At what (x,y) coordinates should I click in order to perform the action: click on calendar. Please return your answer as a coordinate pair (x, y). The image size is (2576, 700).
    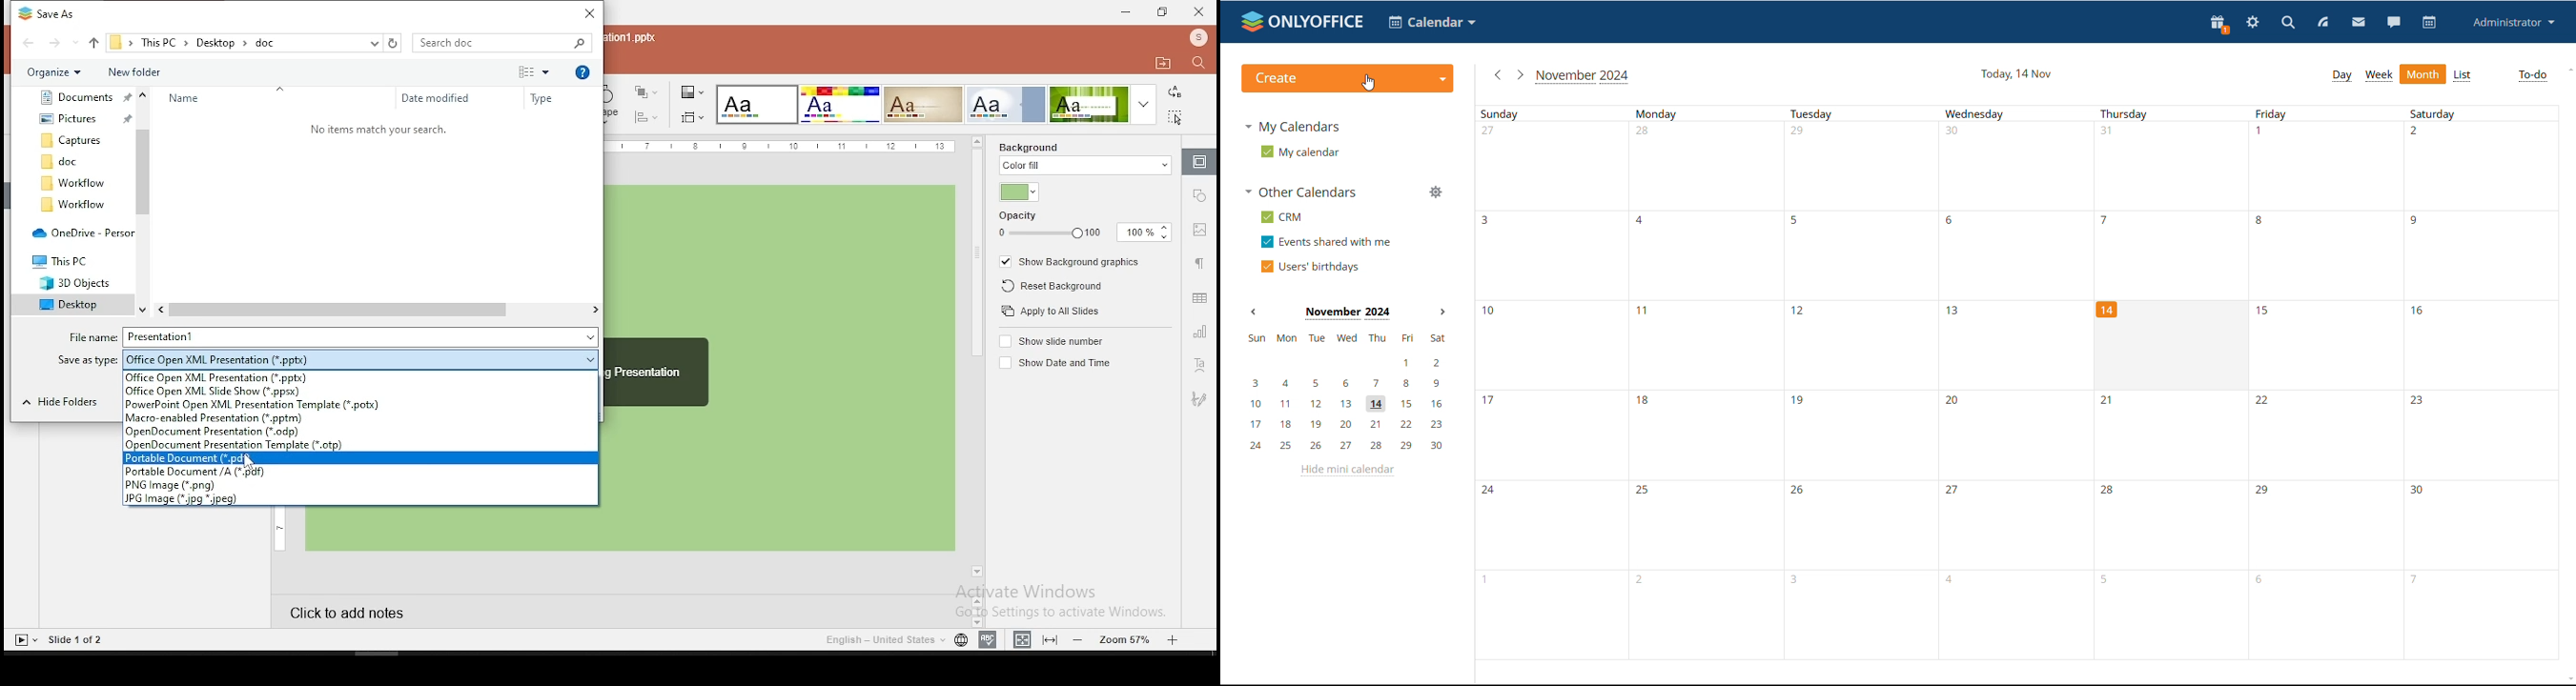
    Looking at the image, I should click on (2429, 23).